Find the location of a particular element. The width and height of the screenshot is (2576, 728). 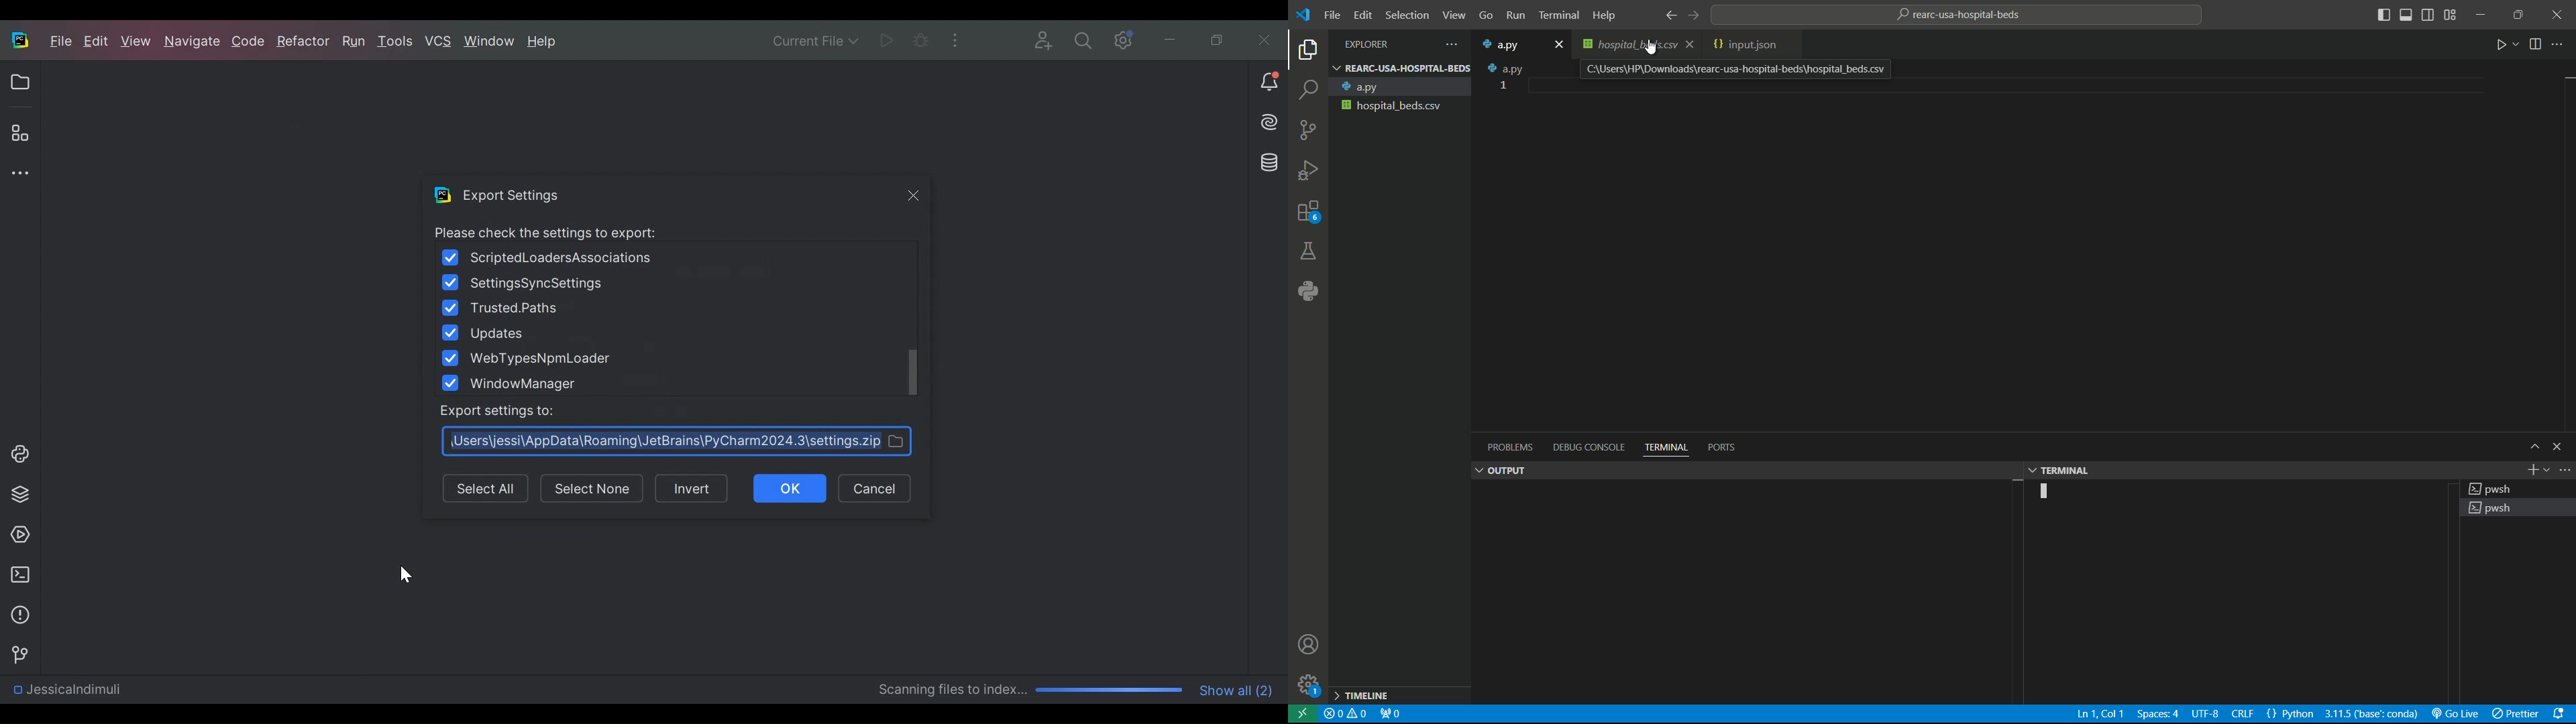

Edit is located at coordinates (98, 42).